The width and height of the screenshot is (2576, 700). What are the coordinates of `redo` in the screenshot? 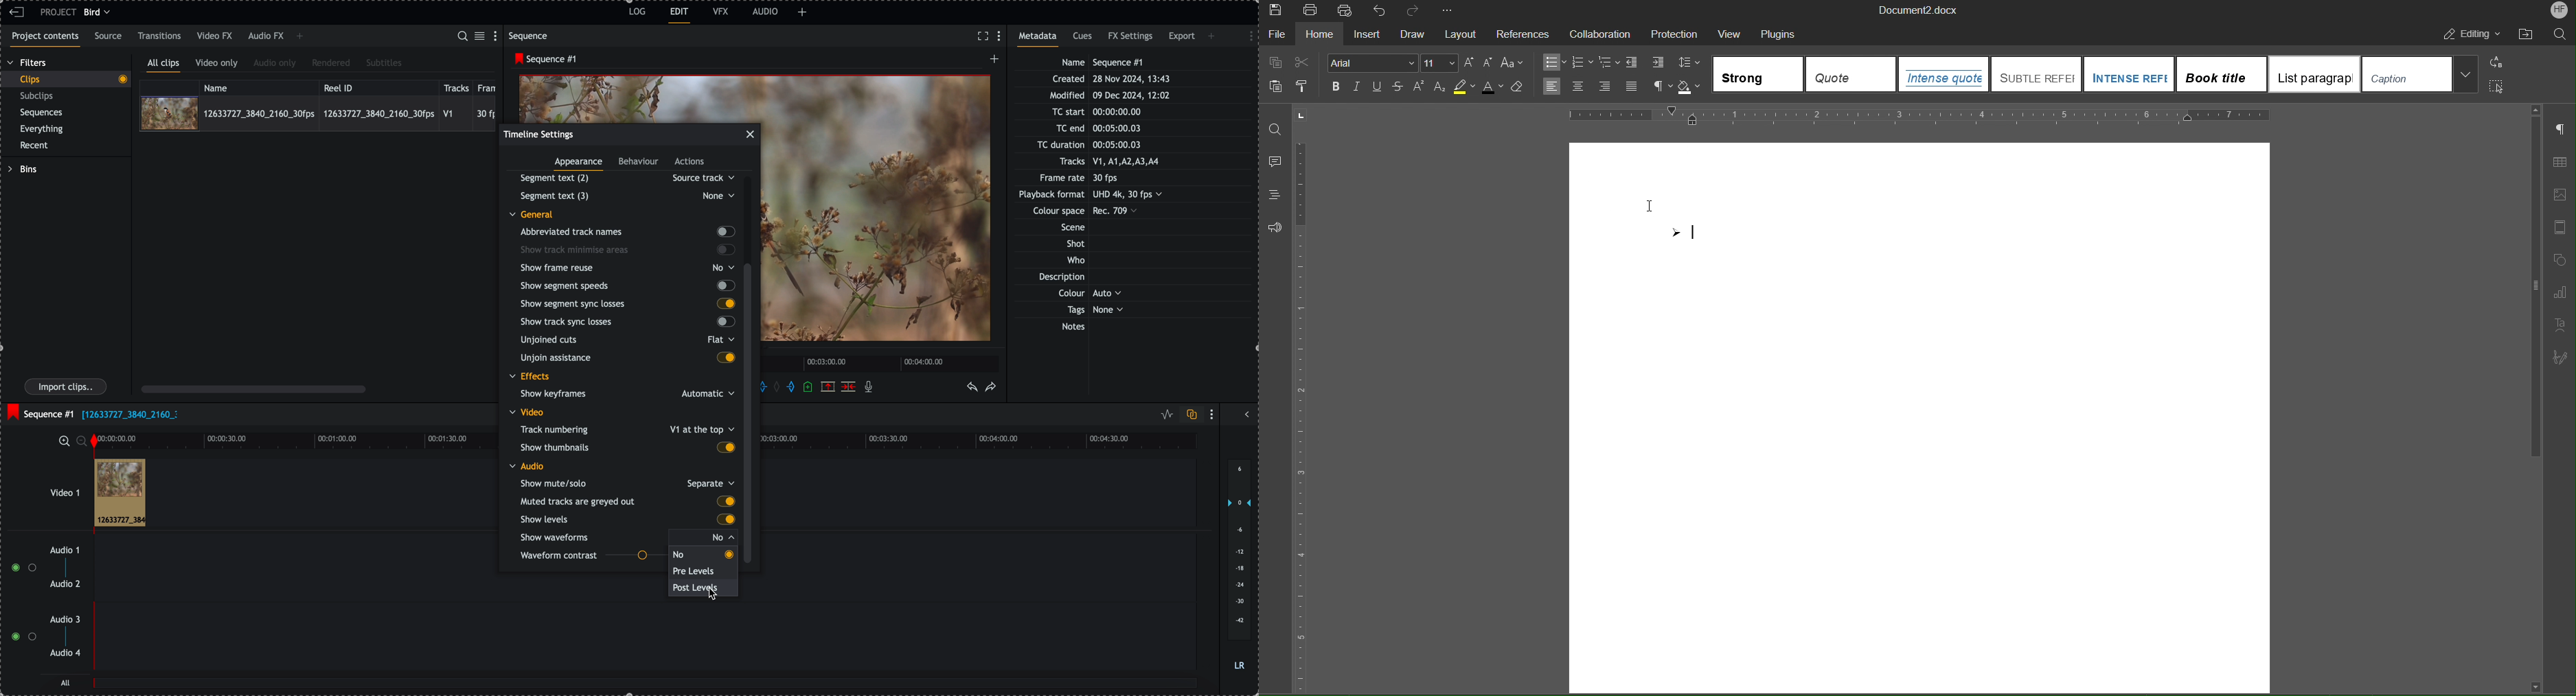 It's located at (992, 388).